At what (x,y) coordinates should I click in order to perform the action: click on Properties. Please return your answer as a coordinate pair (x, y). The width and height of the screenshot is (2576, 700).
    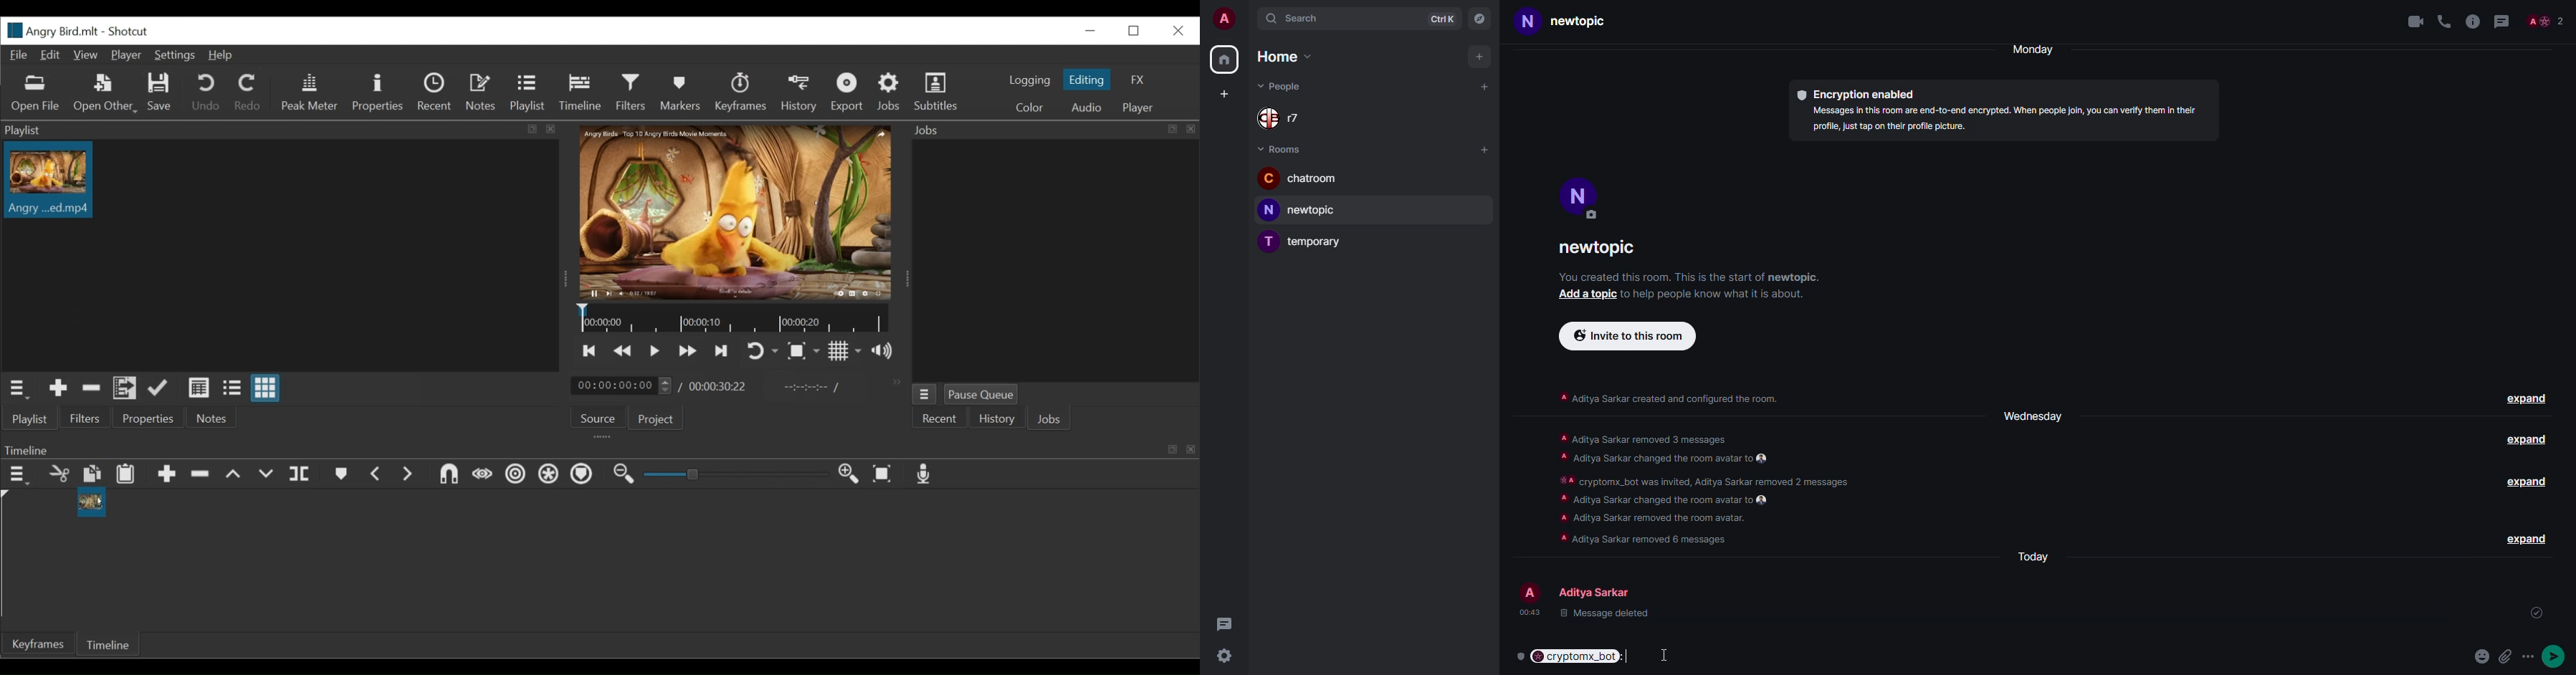
    Looking at the image, I should click on (382, 94).